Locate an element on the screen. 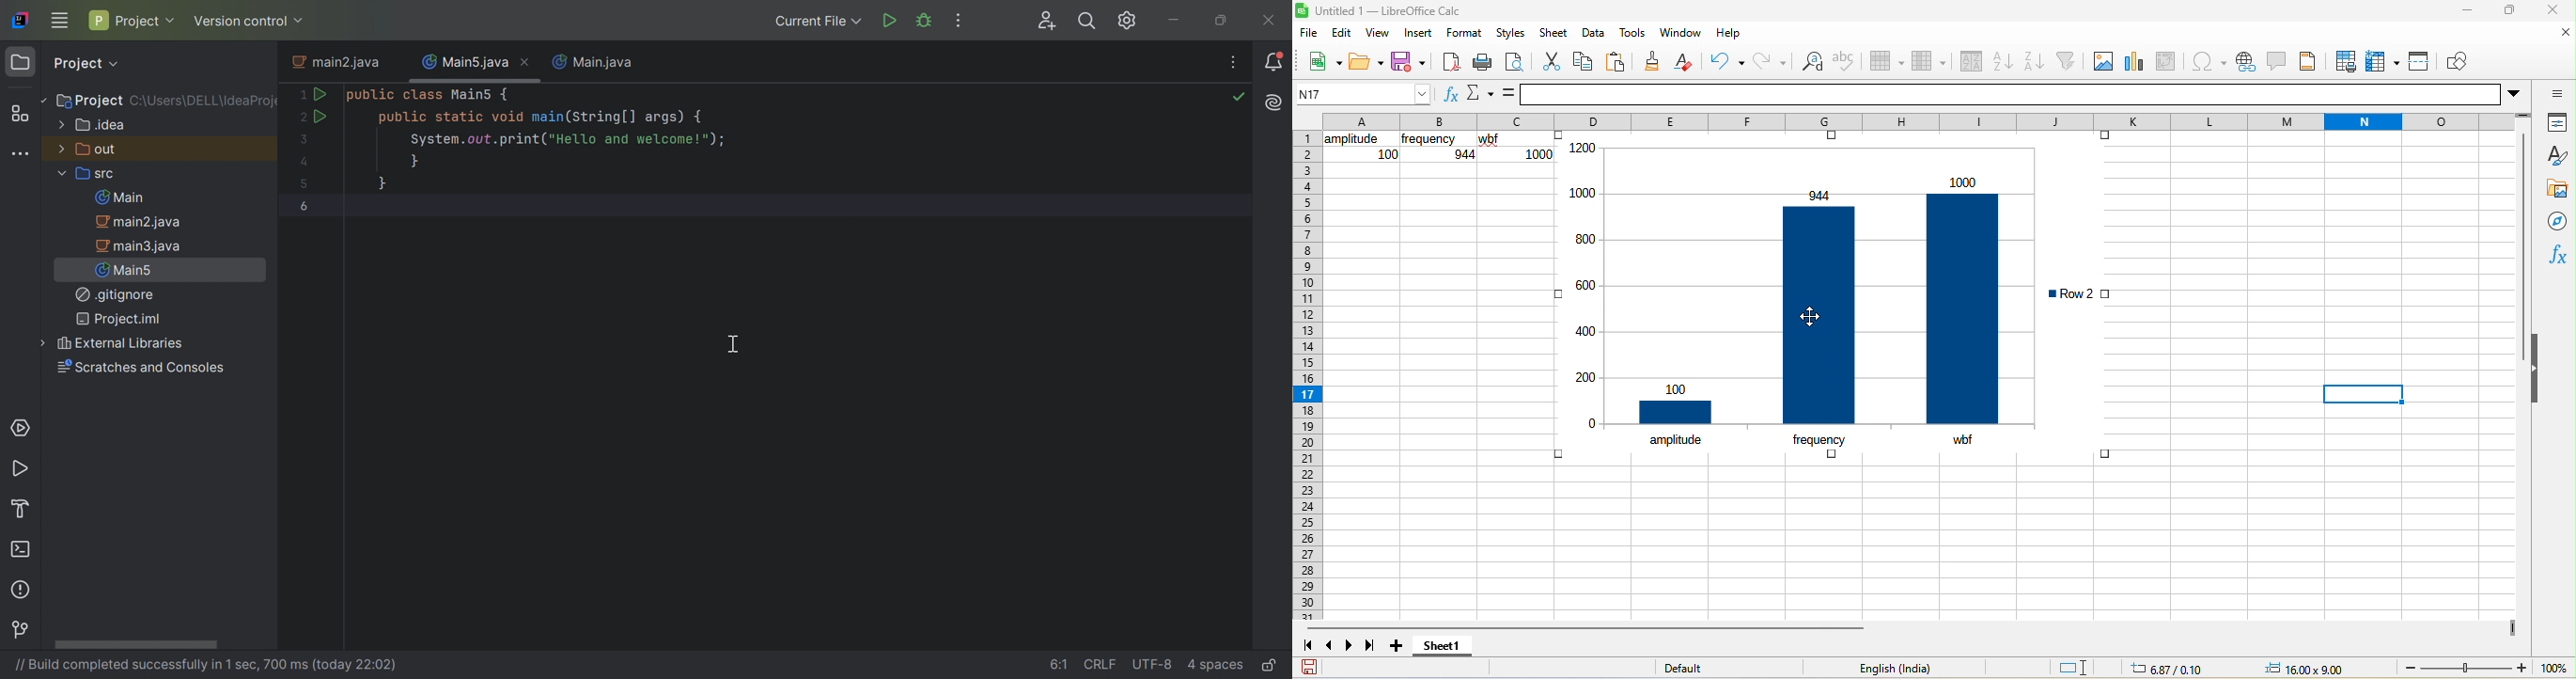 This screenshot has height=700, width=2576. file is located at coordinates (1312, 35).